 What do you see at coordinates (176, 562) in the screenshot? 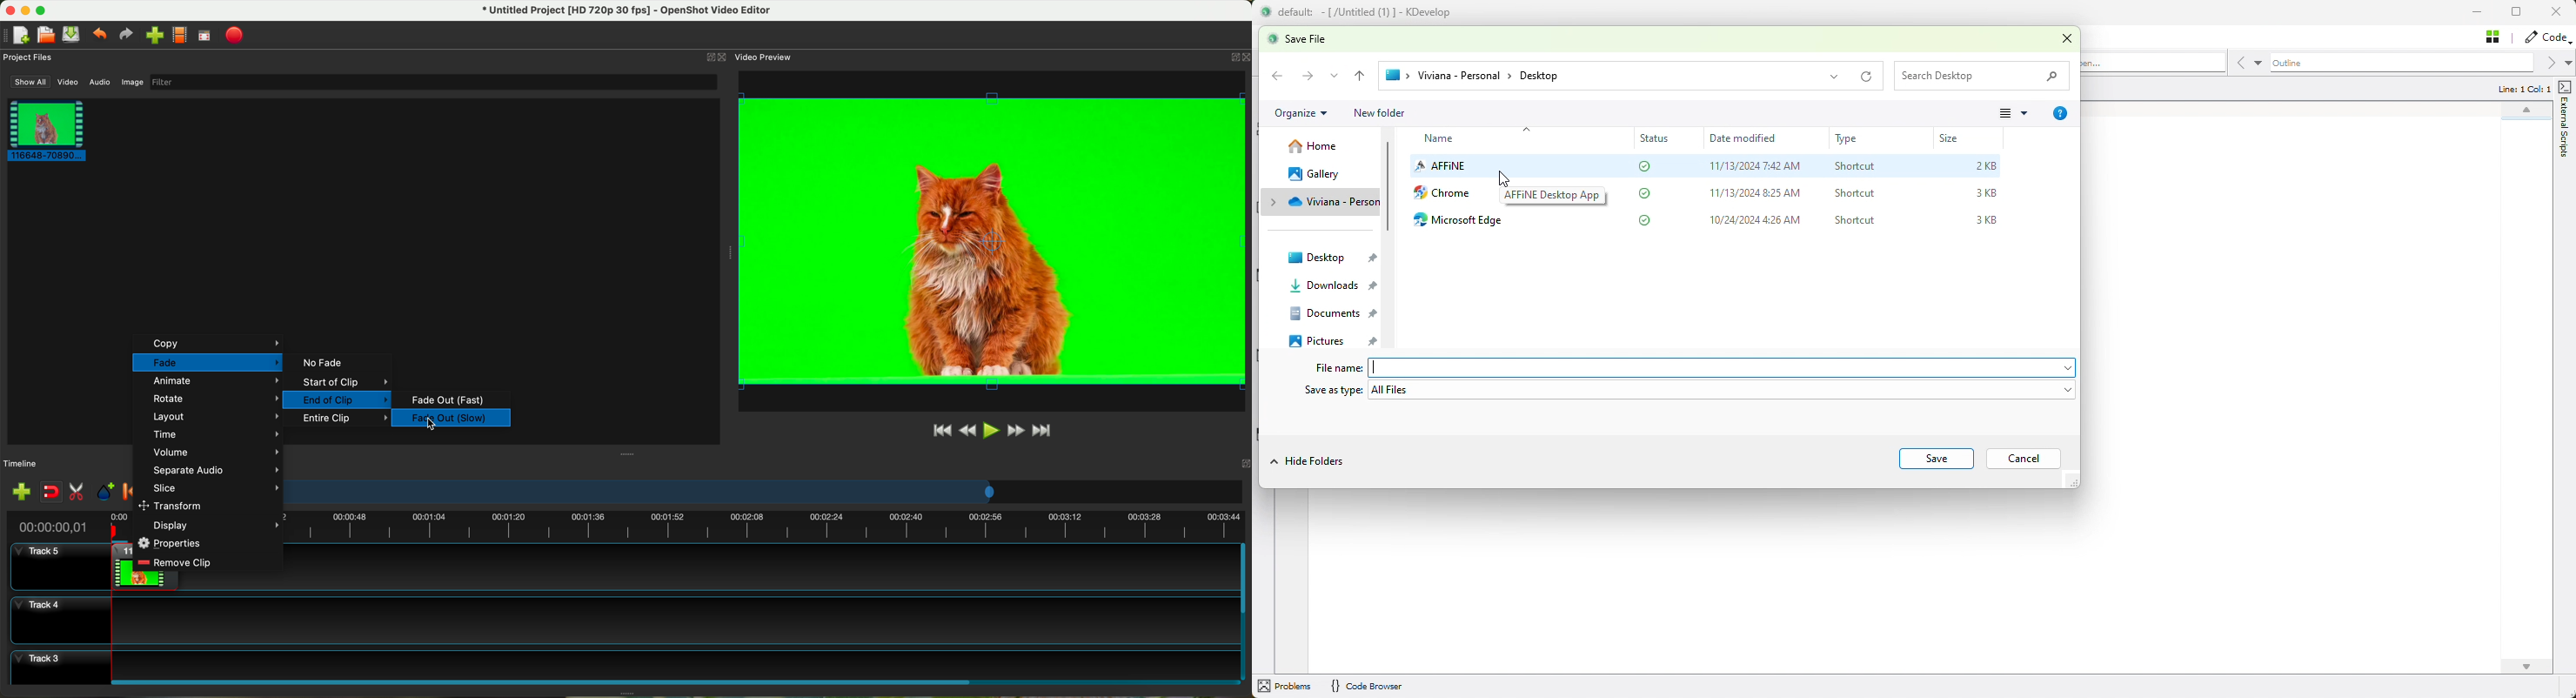
I see `remove clip` at bounding box center [176, 562].